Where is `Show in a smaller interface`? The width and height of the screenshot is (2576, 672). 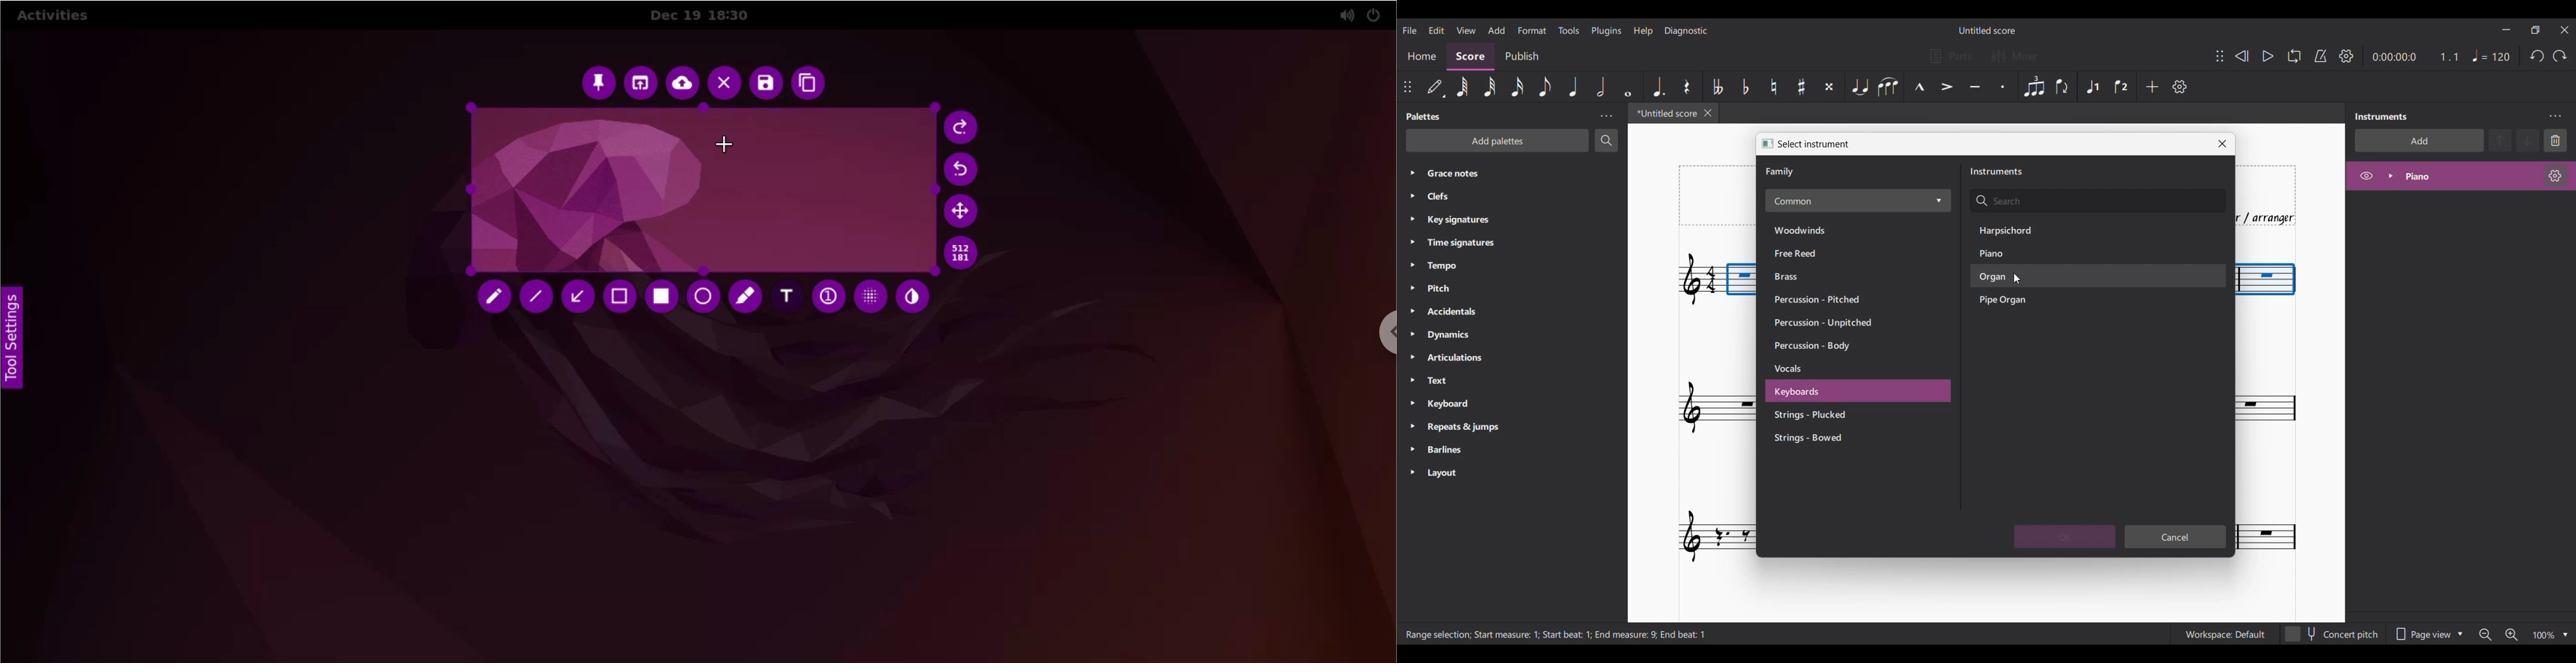
Show in a smaller interface is located at coordinates (2535, 30).